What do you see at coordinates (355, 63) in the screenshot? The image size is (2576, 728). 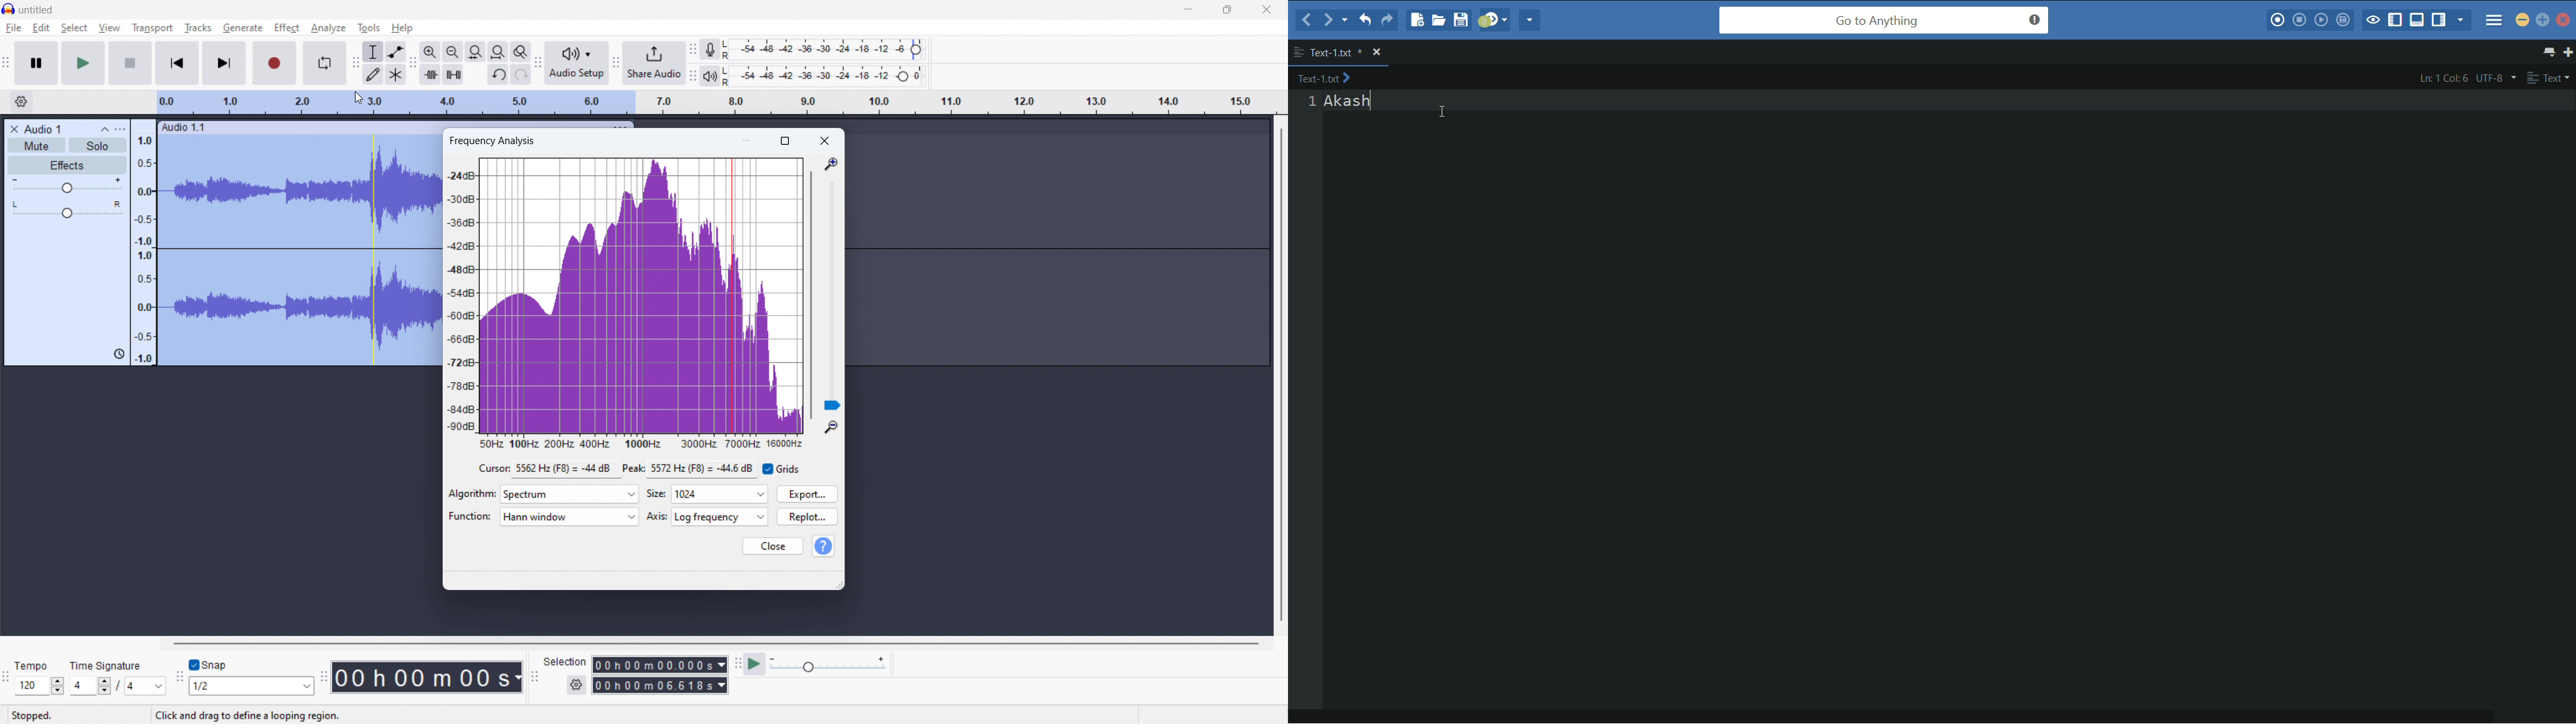 I see `tools toolbar` at bounding box center [355, 63].